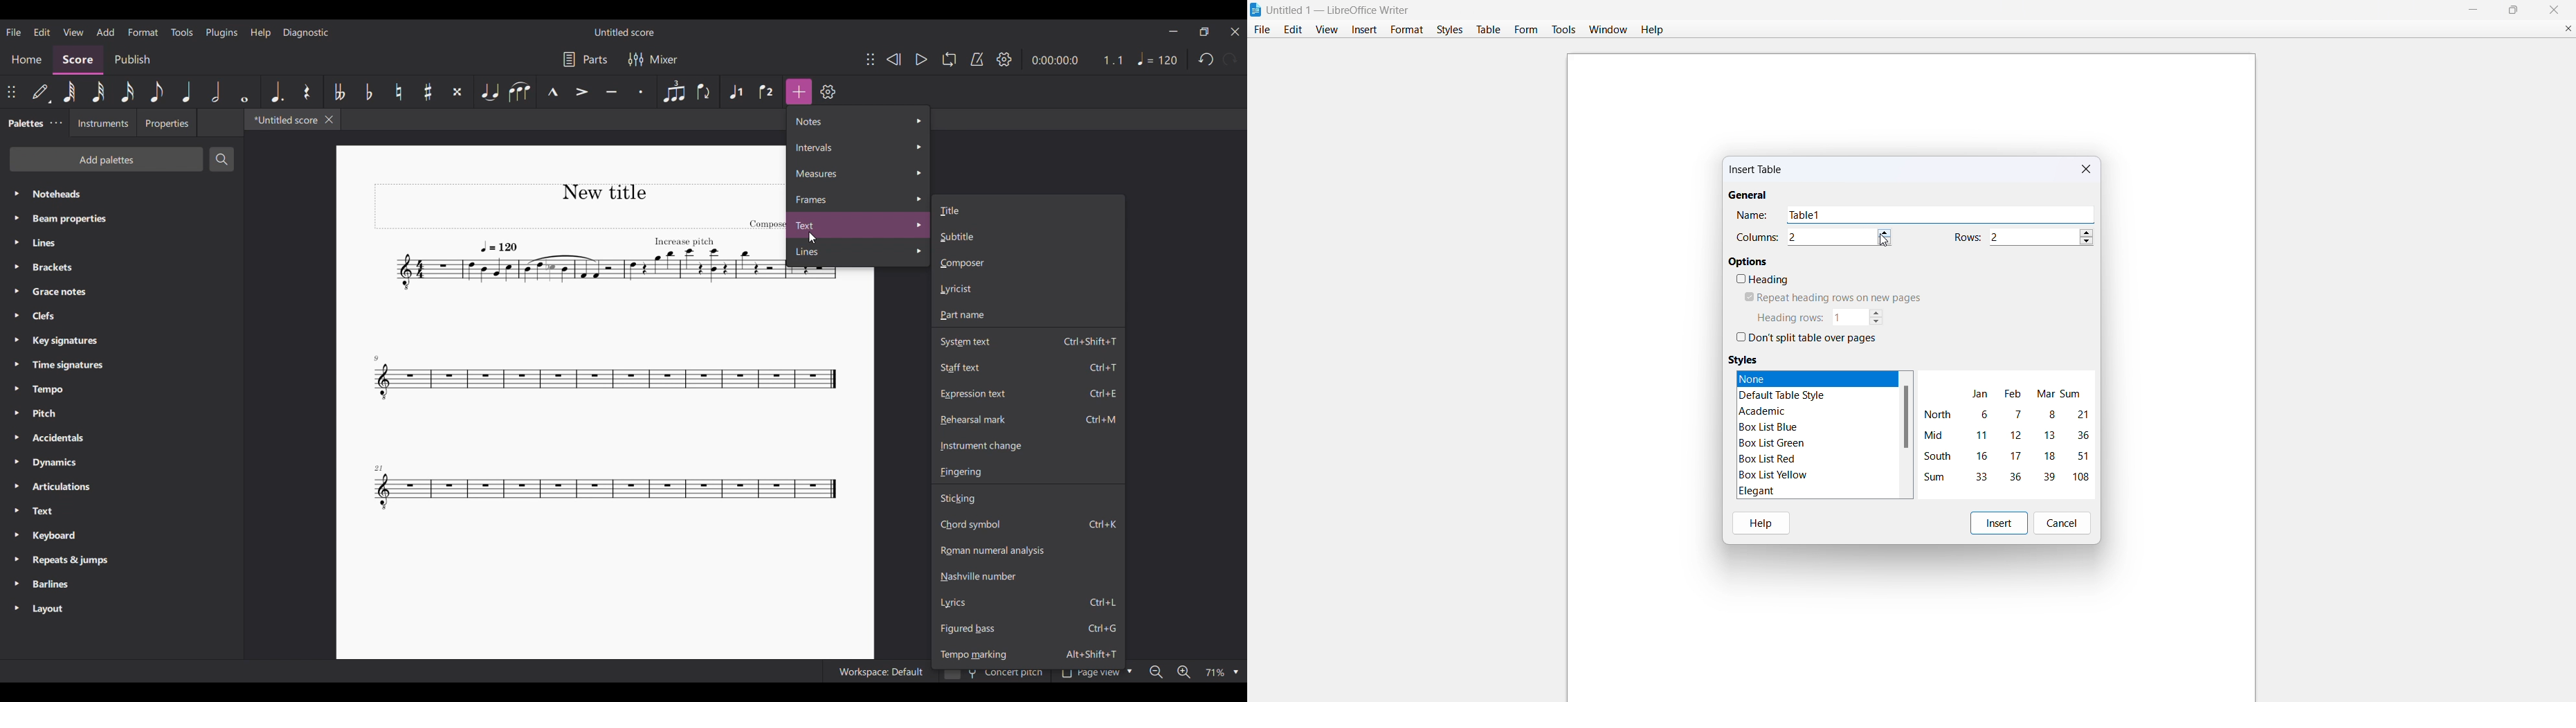  Describe the element at coordinates (121, 463) in the screenshot. I see `Dynamics` at that location.